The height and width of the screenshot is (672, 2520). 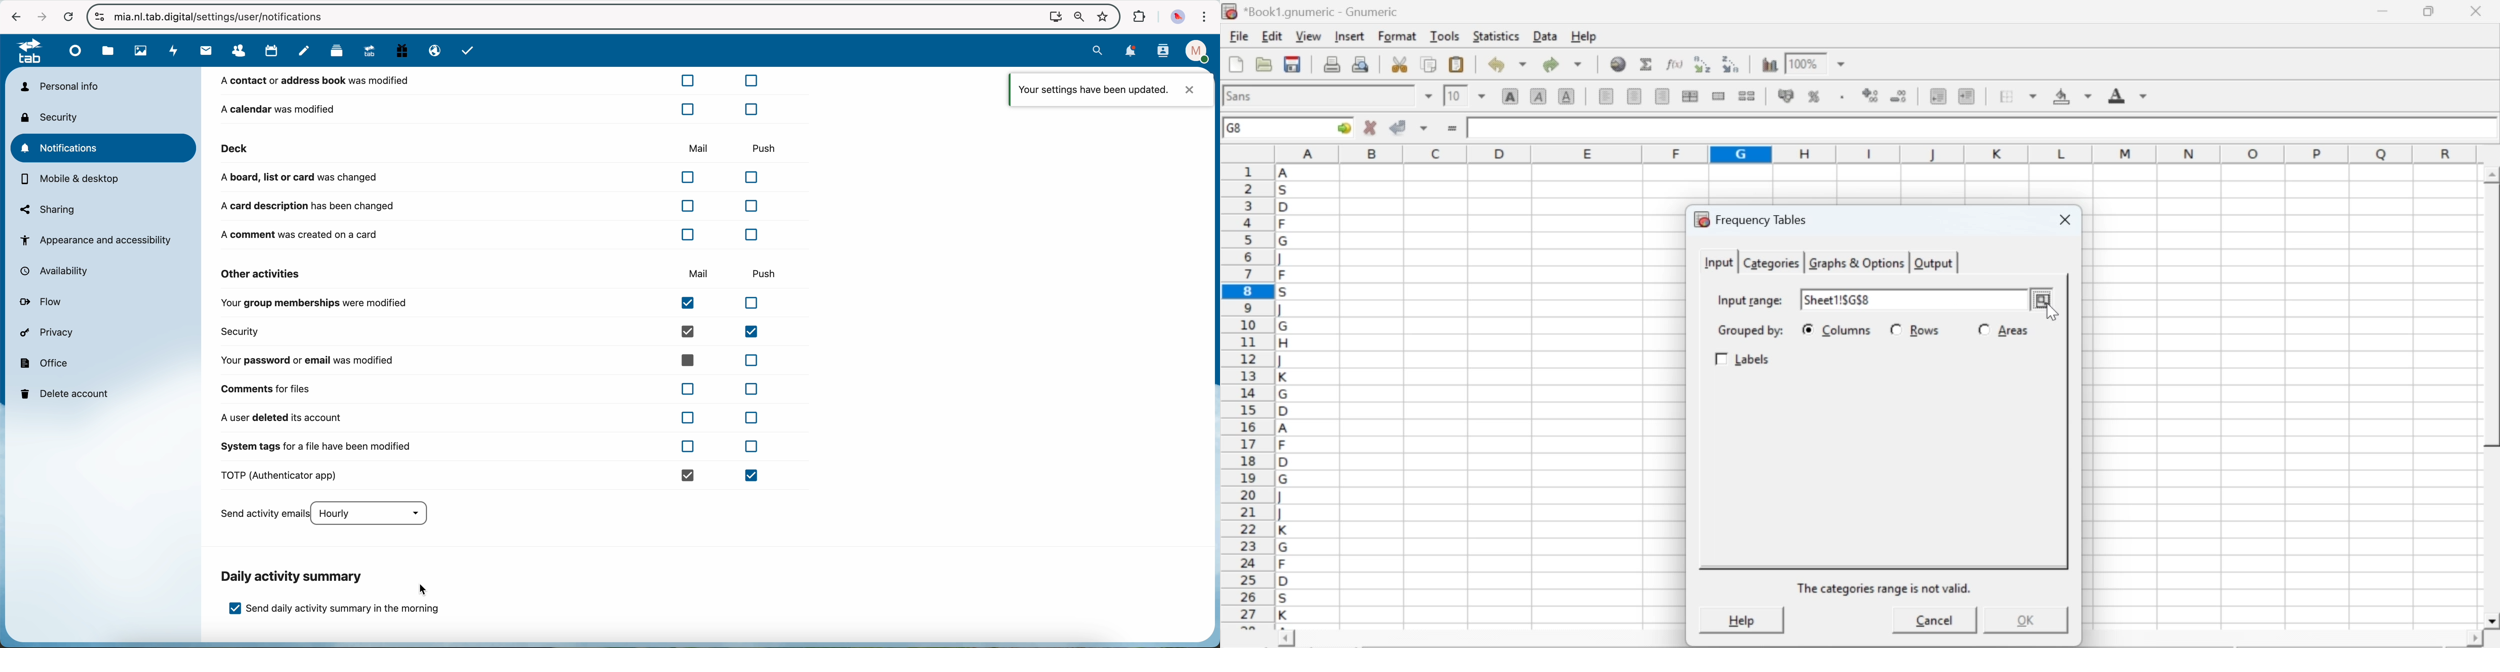 I want to click on file, so click(x=108, y=51).